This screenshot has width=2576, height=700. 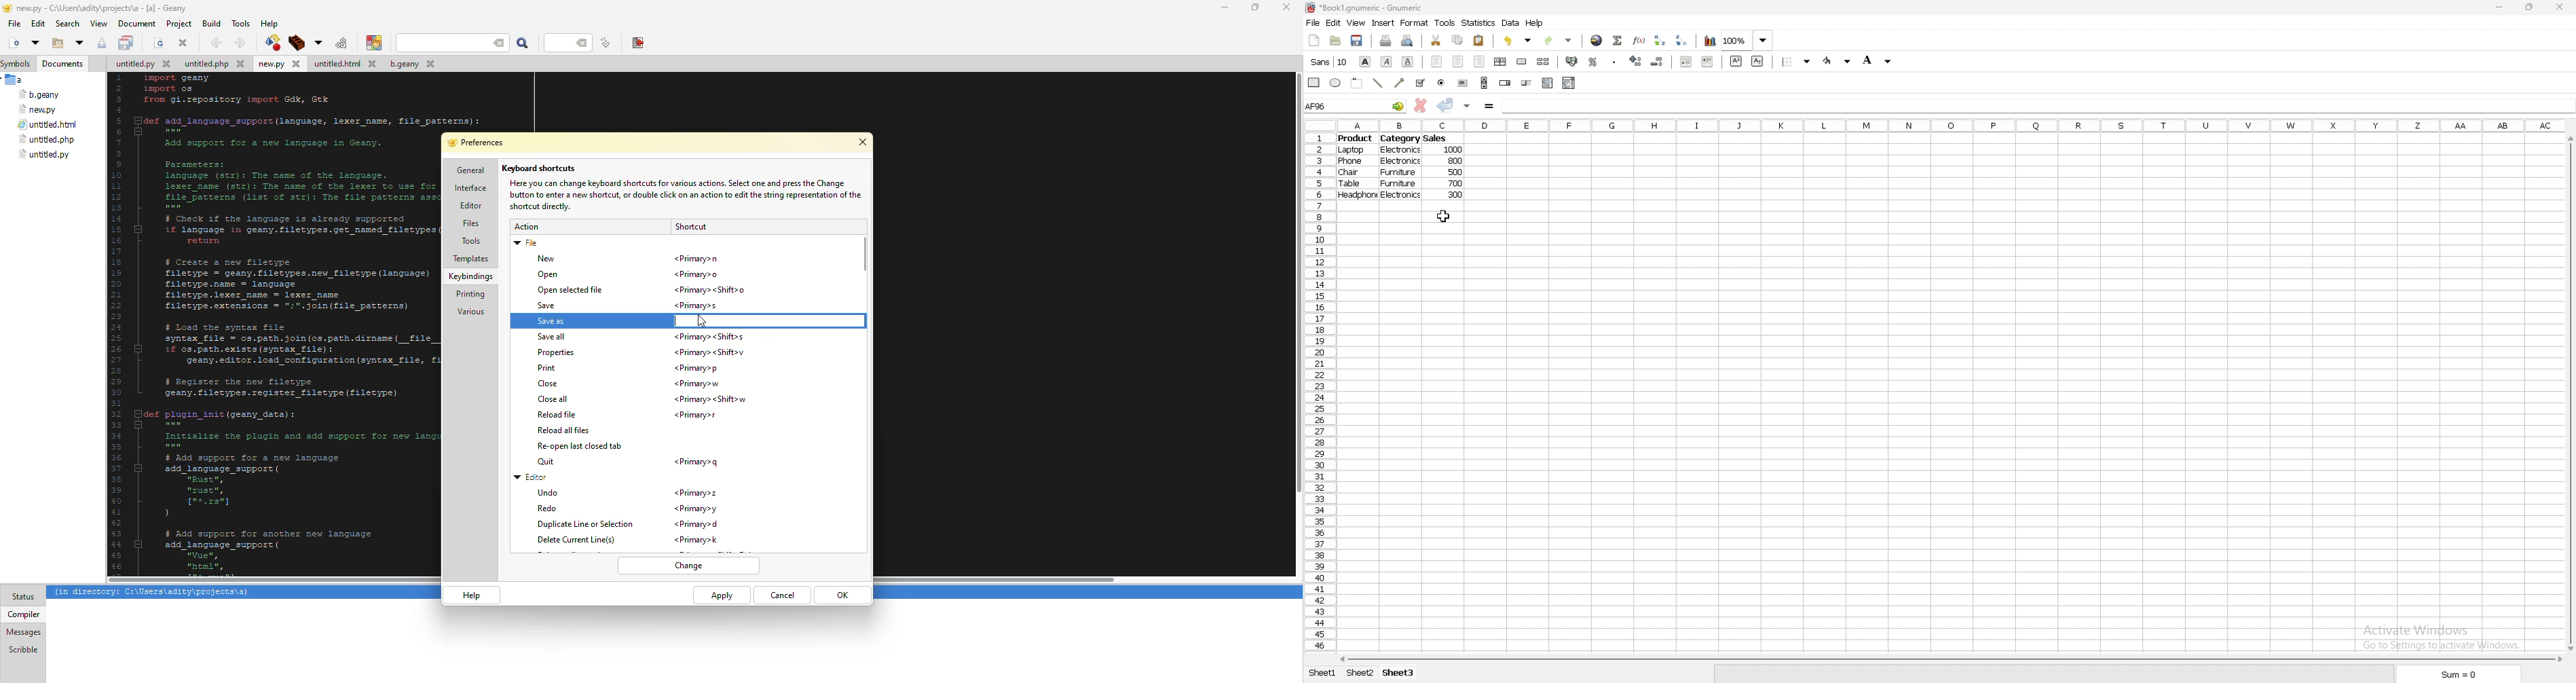 I want to click on foreground, so click(x=1839, y=61).